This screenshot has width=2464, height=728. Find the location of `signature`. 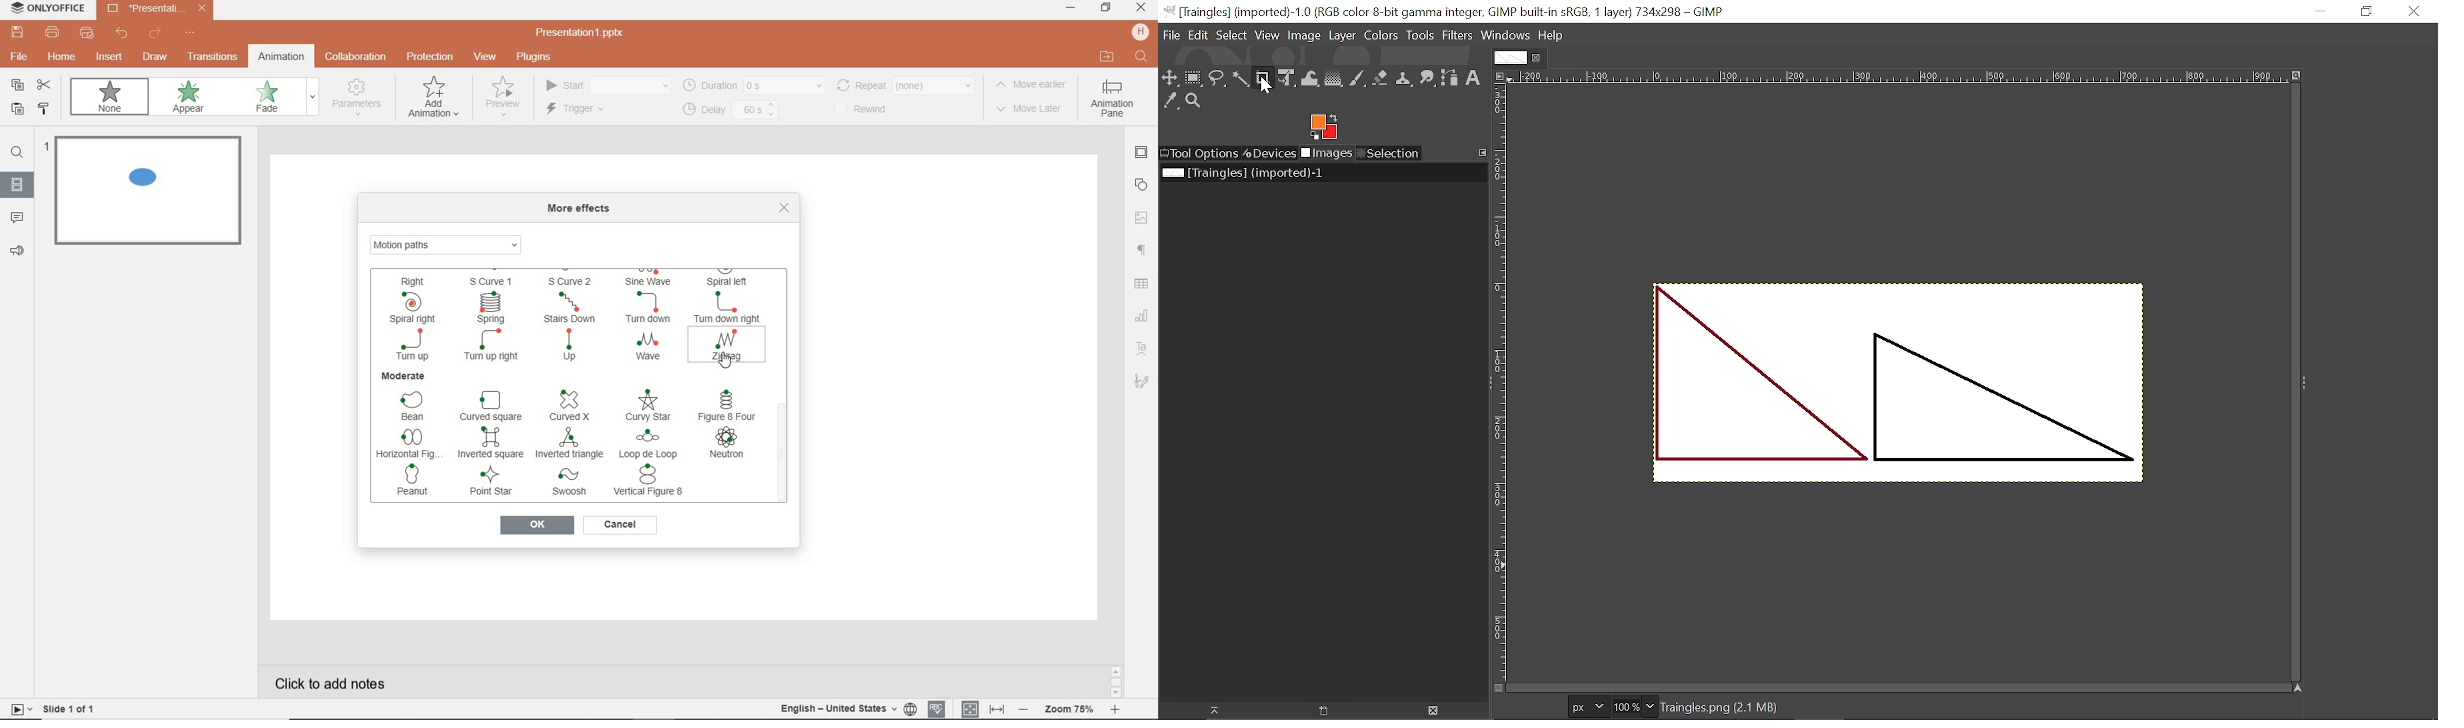

signature is located at coordinates (1142, 382).